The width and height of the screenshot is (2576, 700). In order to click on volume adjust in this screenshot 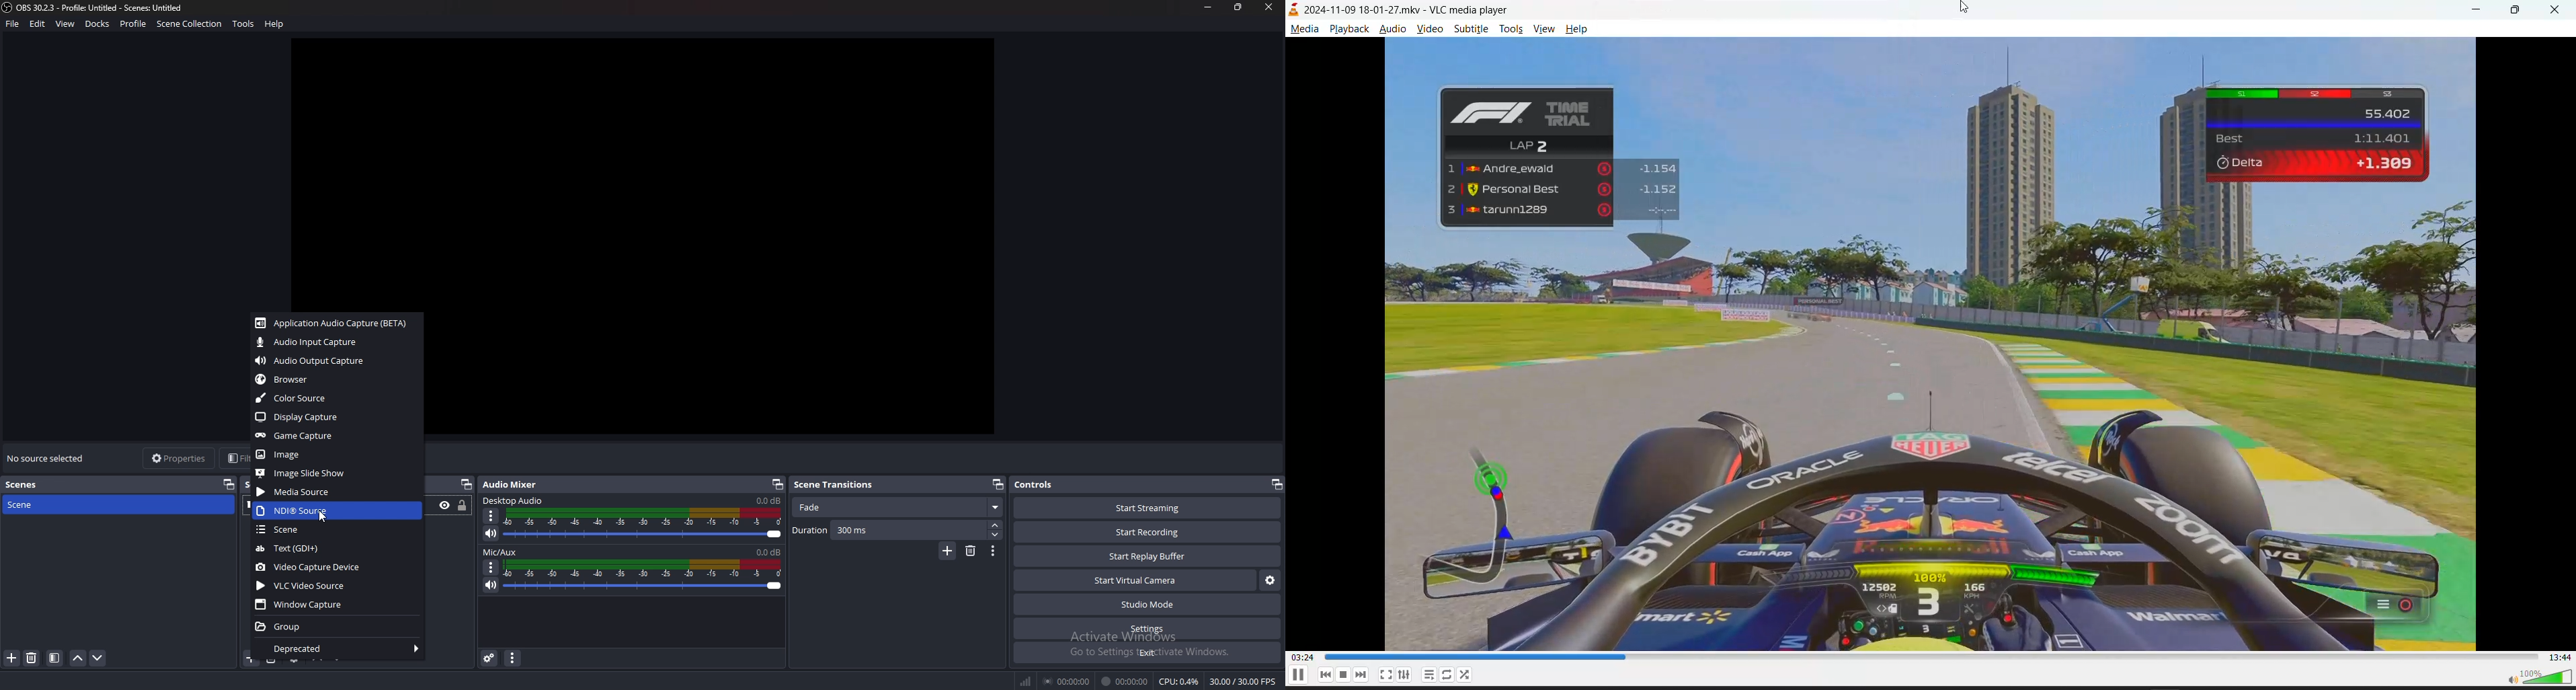, I will do `click(644, 575)`.